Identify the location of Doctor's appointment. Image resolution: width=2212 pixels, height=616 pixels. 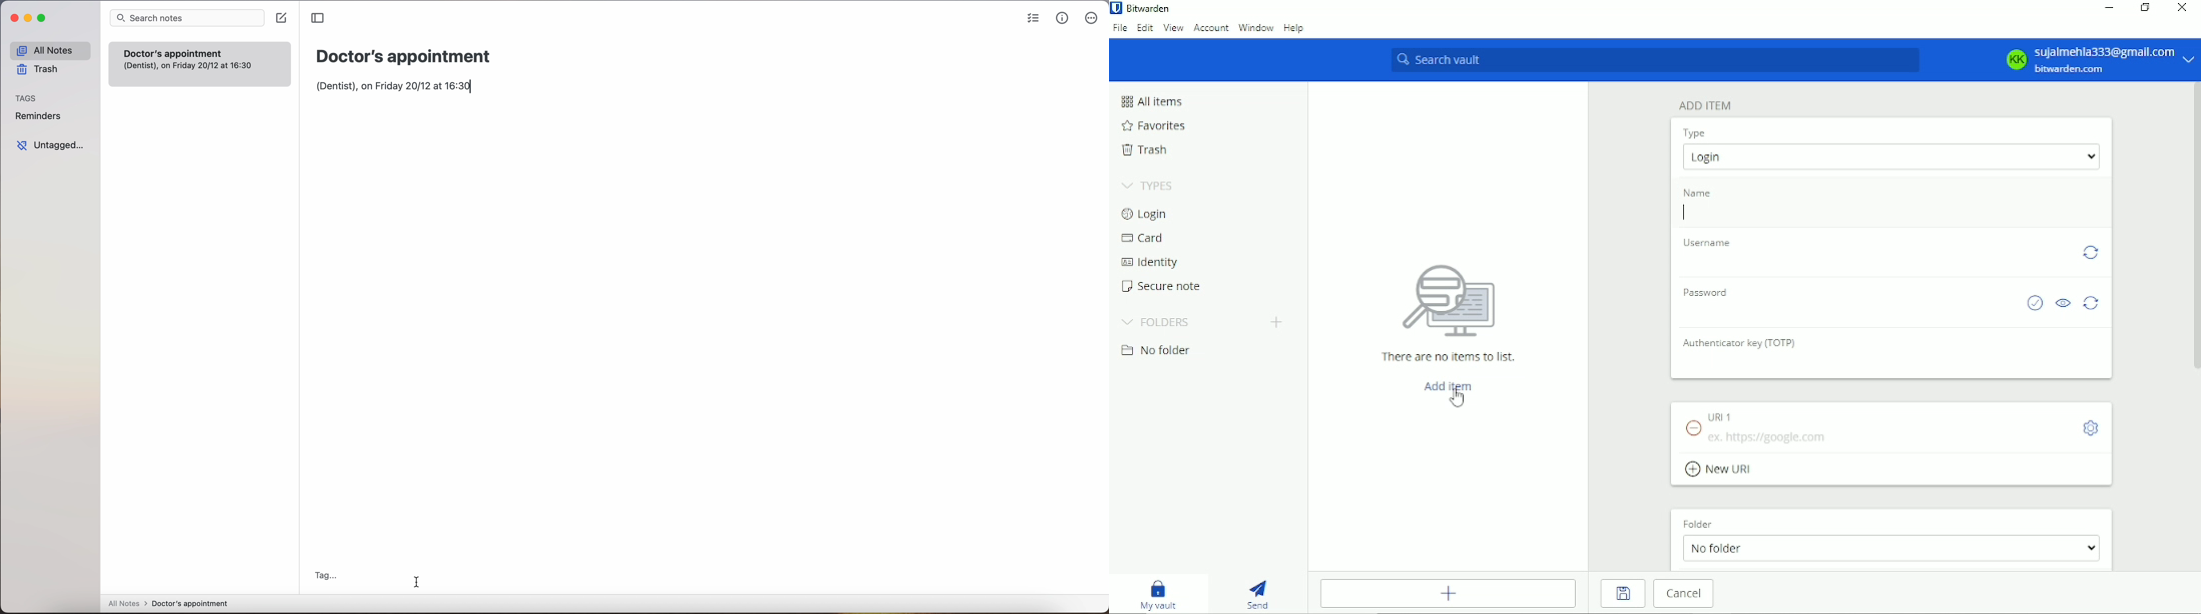
(404, 57).